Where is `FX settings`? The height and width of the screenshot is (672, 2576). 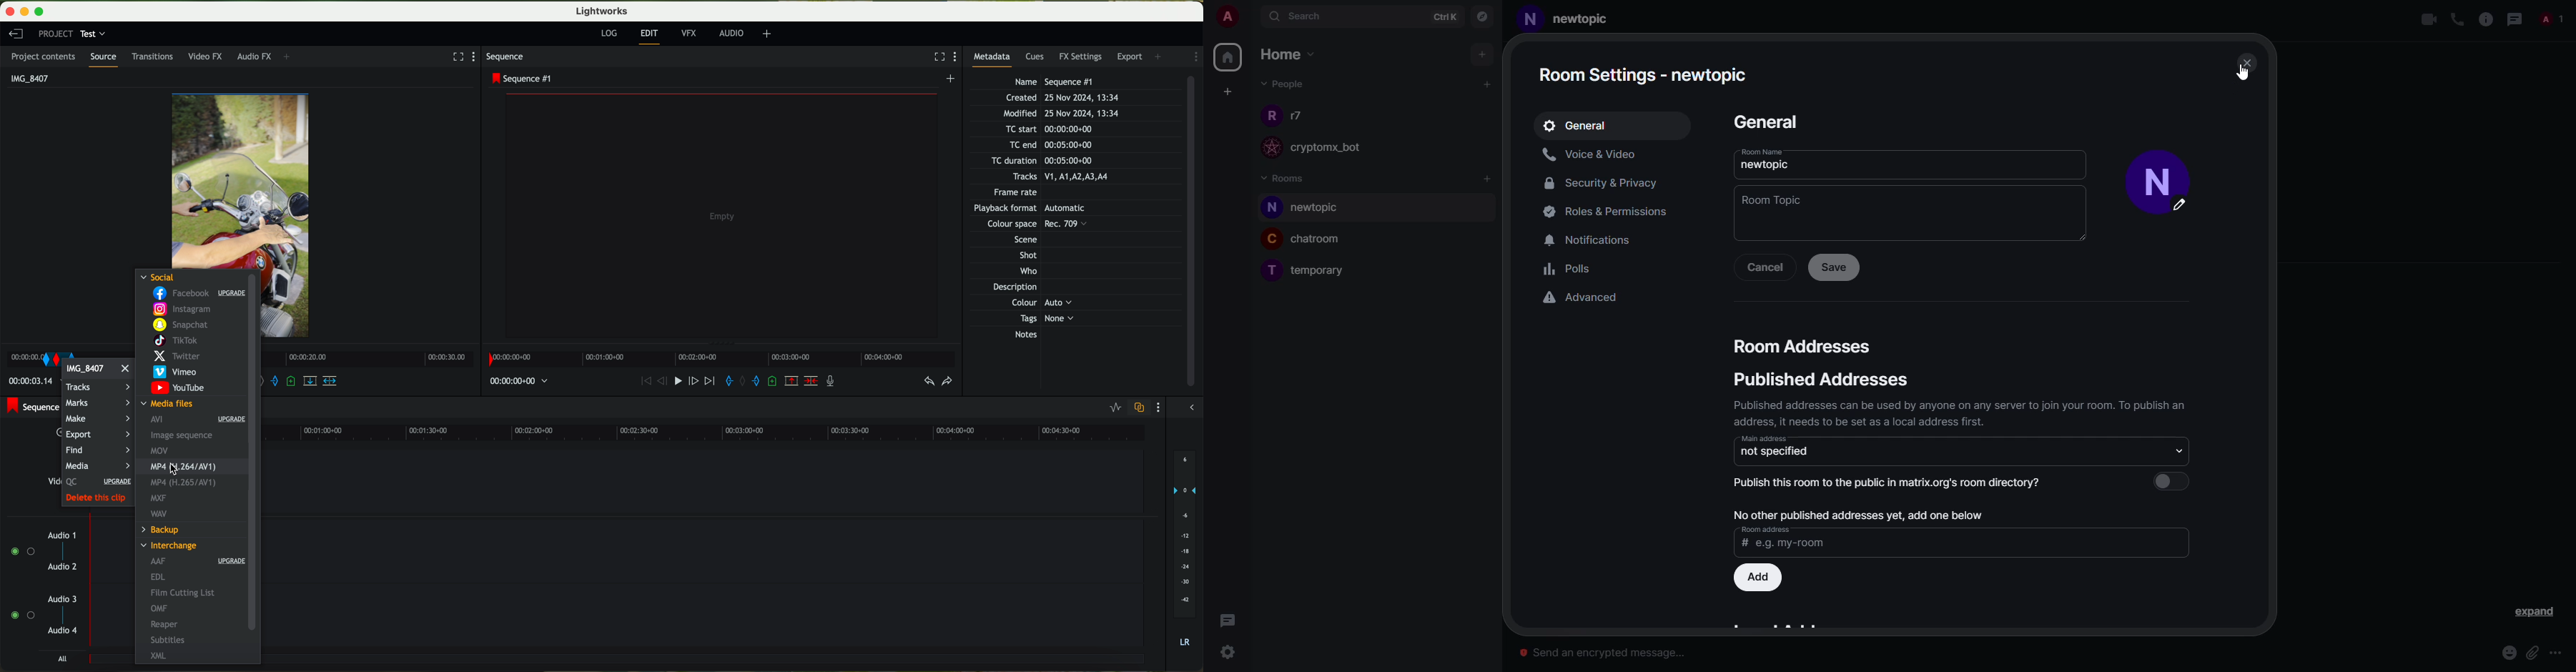 FX settings is located at coordinates (1082, 56).